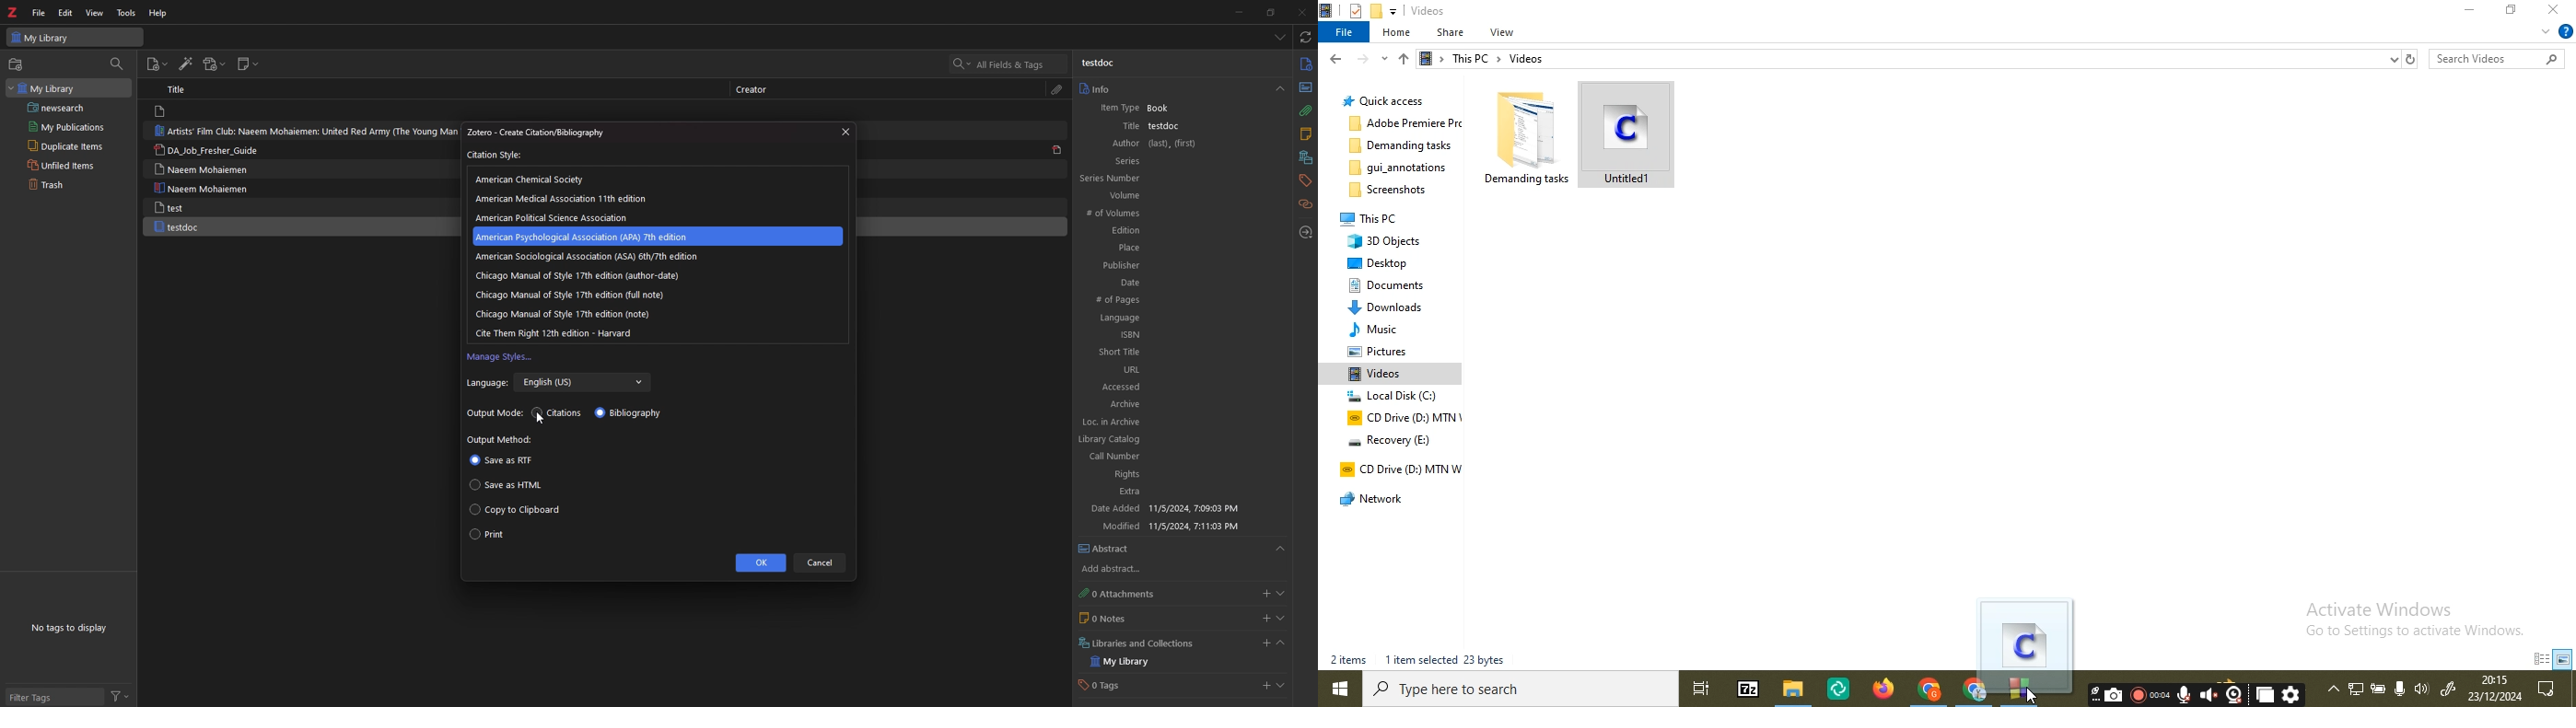 Image resolution: width=2576 pixels, height=728 pixels. What do you see at coordinates (1170, 214) in the screenshot?
I see `# of Volumes` at bounding box center [1170, 214].